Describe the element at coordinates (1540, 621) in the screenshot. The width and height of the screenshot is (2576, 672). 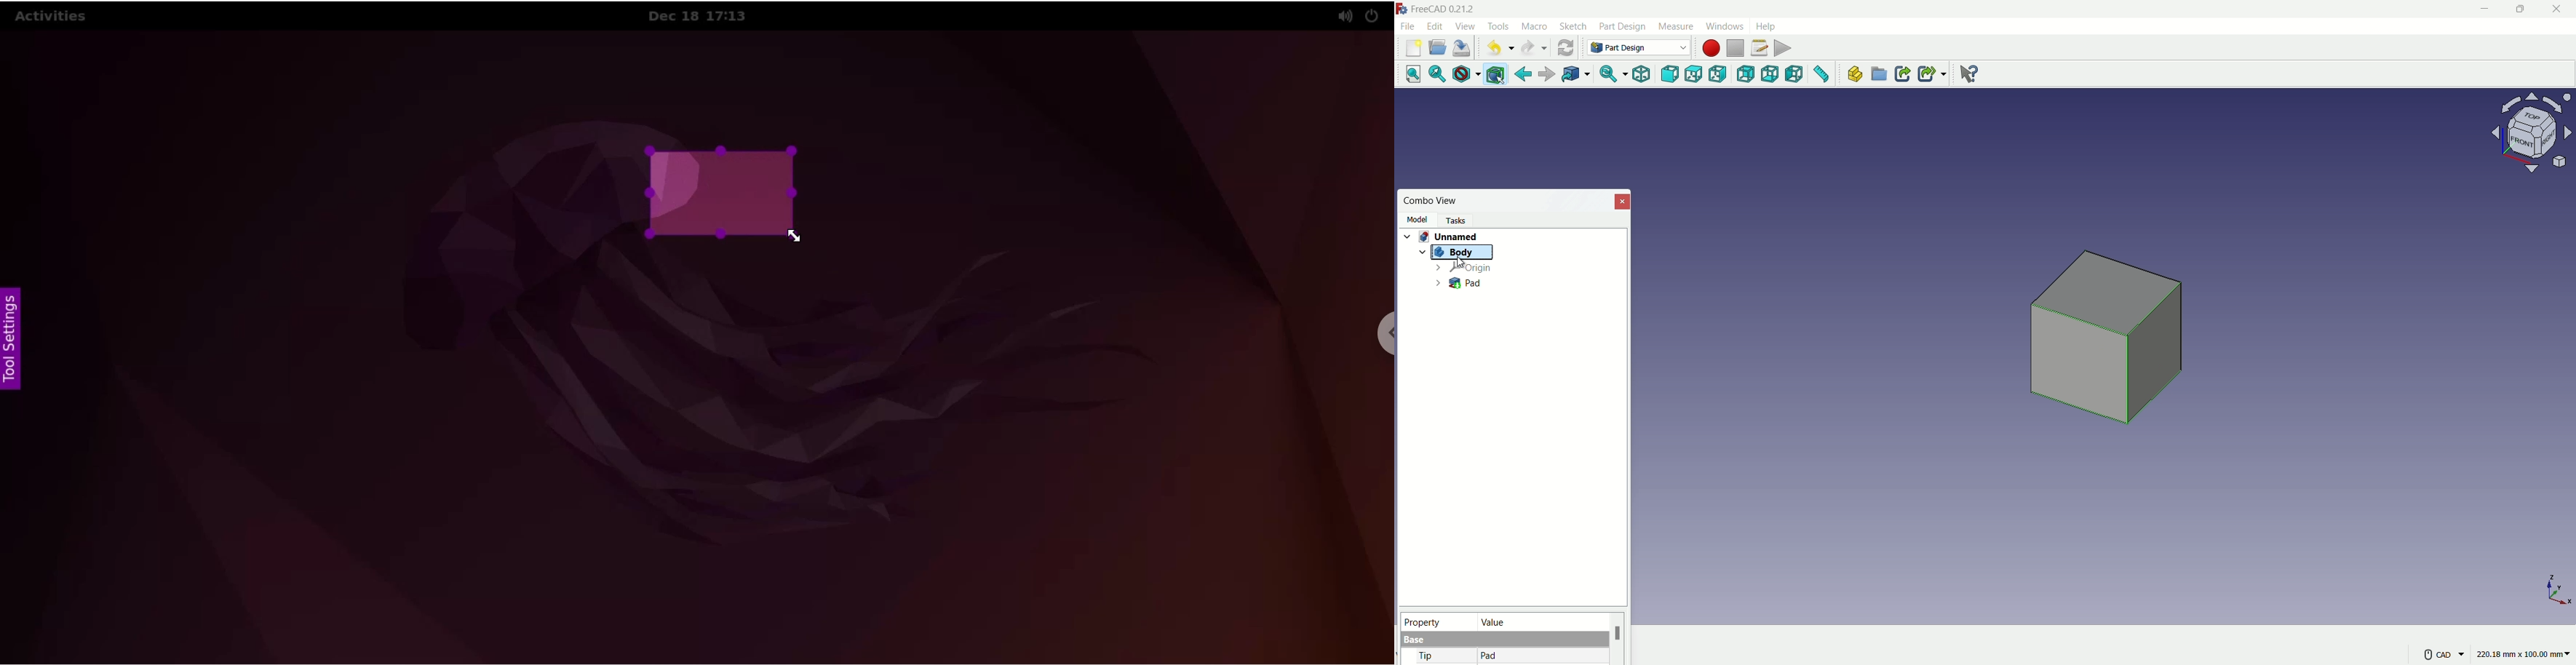
I see `value` at that location.